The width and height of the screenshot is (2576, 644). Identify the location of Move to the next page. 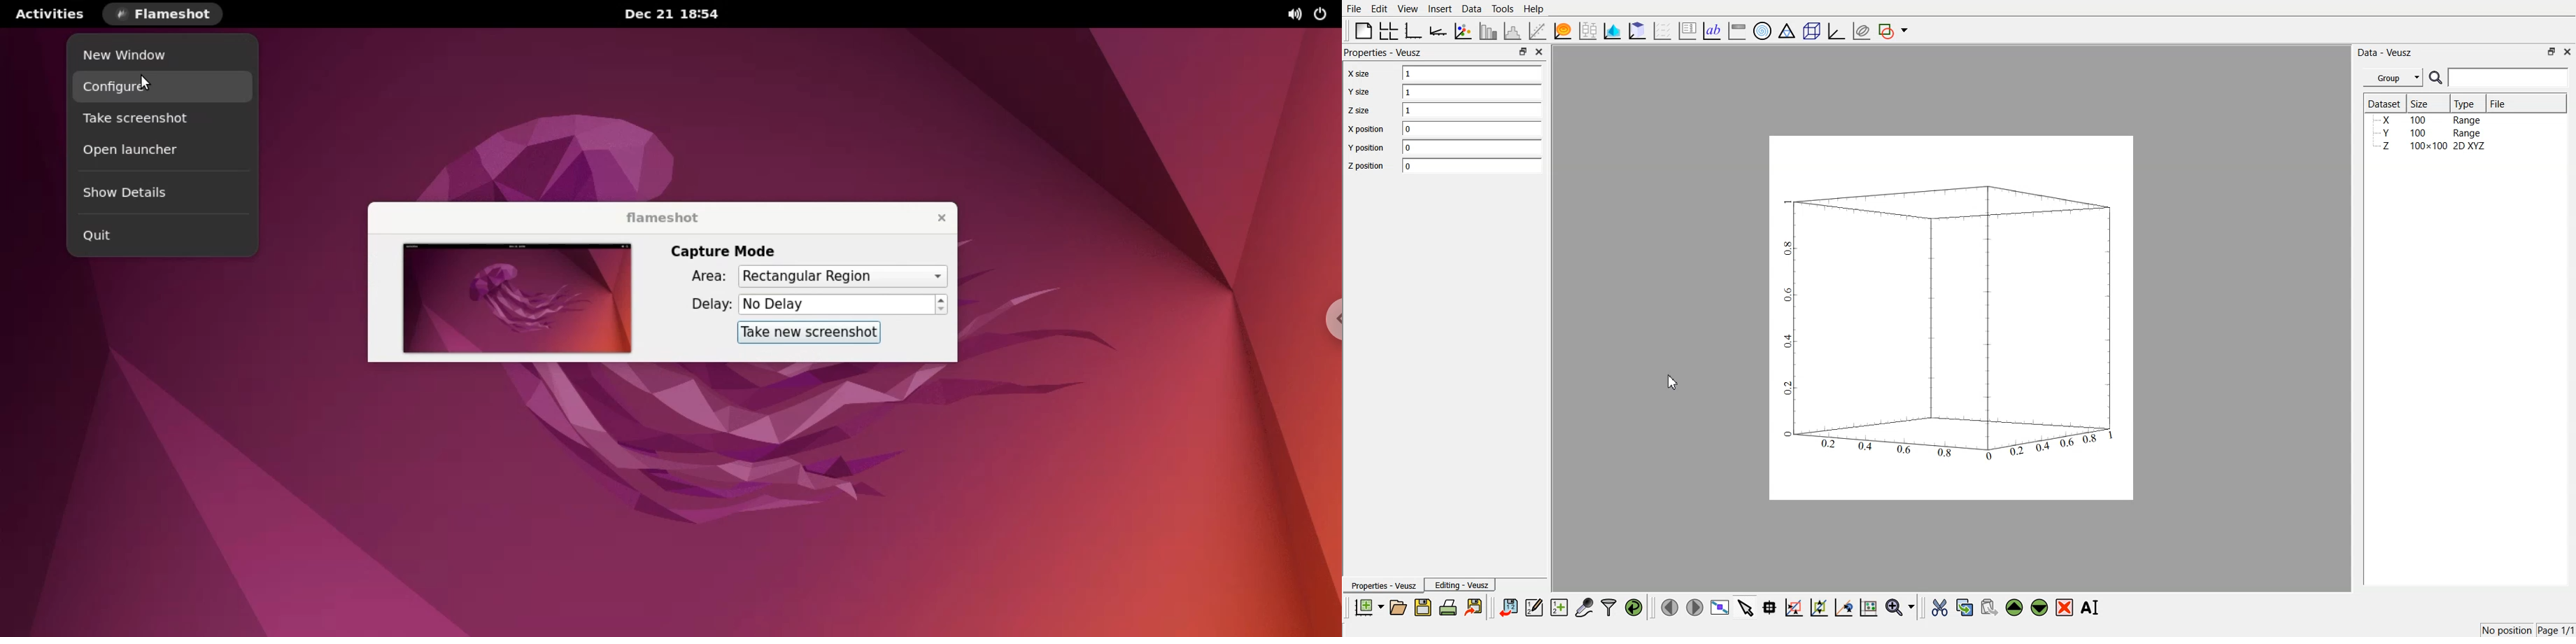
(1695, 606).